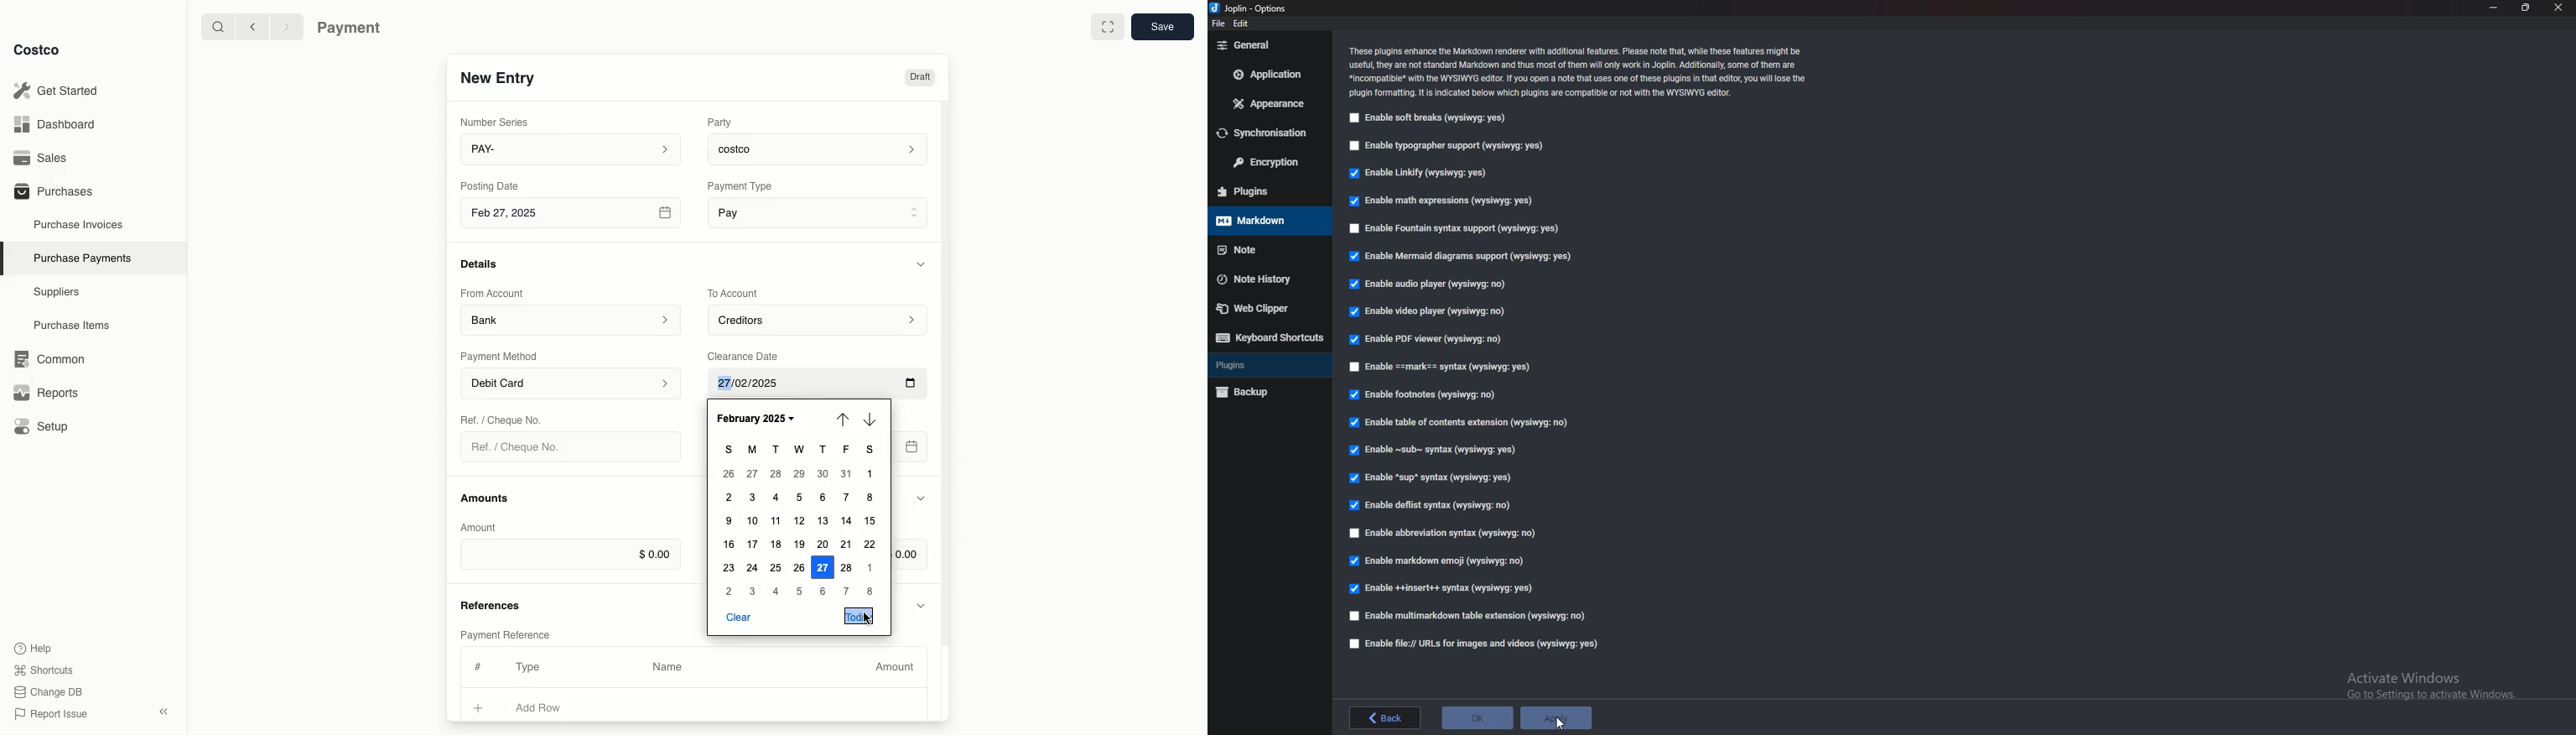  Describe the element at coordinates (572, 384) in the screenshot. I see `Debit Card` at that location.